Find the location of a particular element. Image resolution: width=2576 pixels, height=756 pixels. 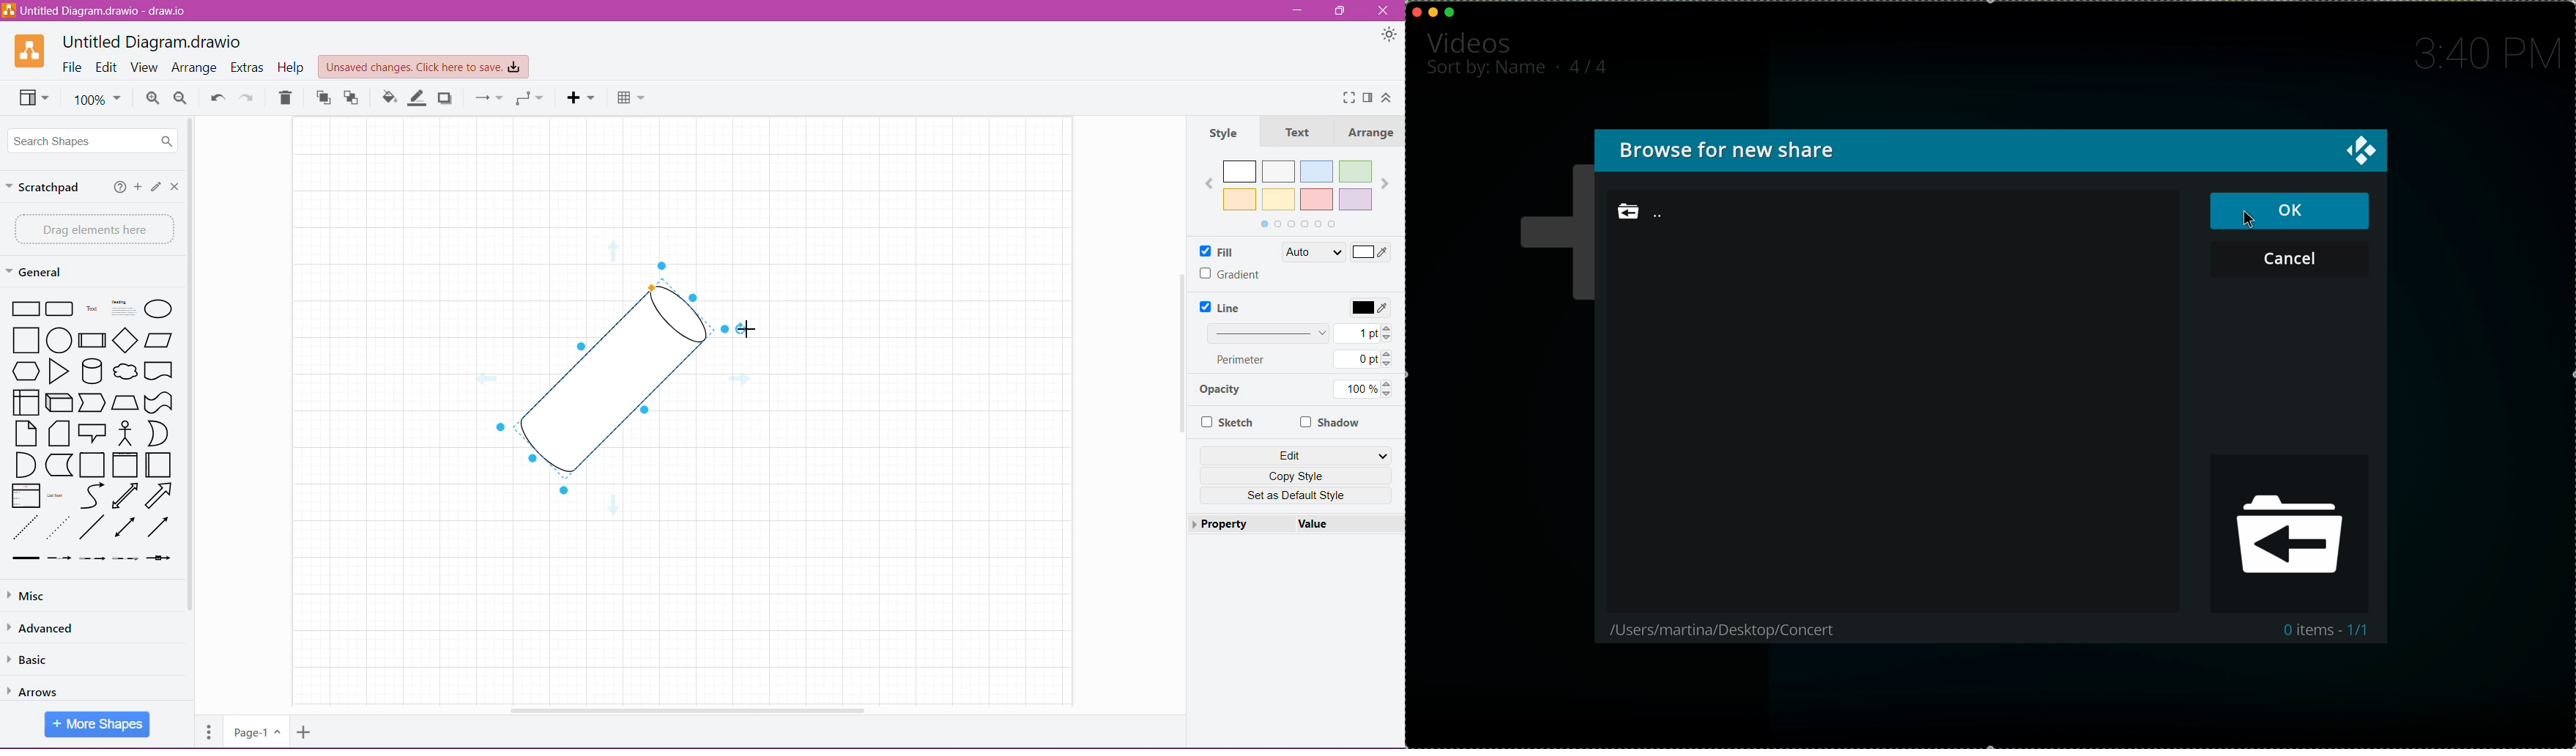

Set Line width is located at coordinates (1300, 332).